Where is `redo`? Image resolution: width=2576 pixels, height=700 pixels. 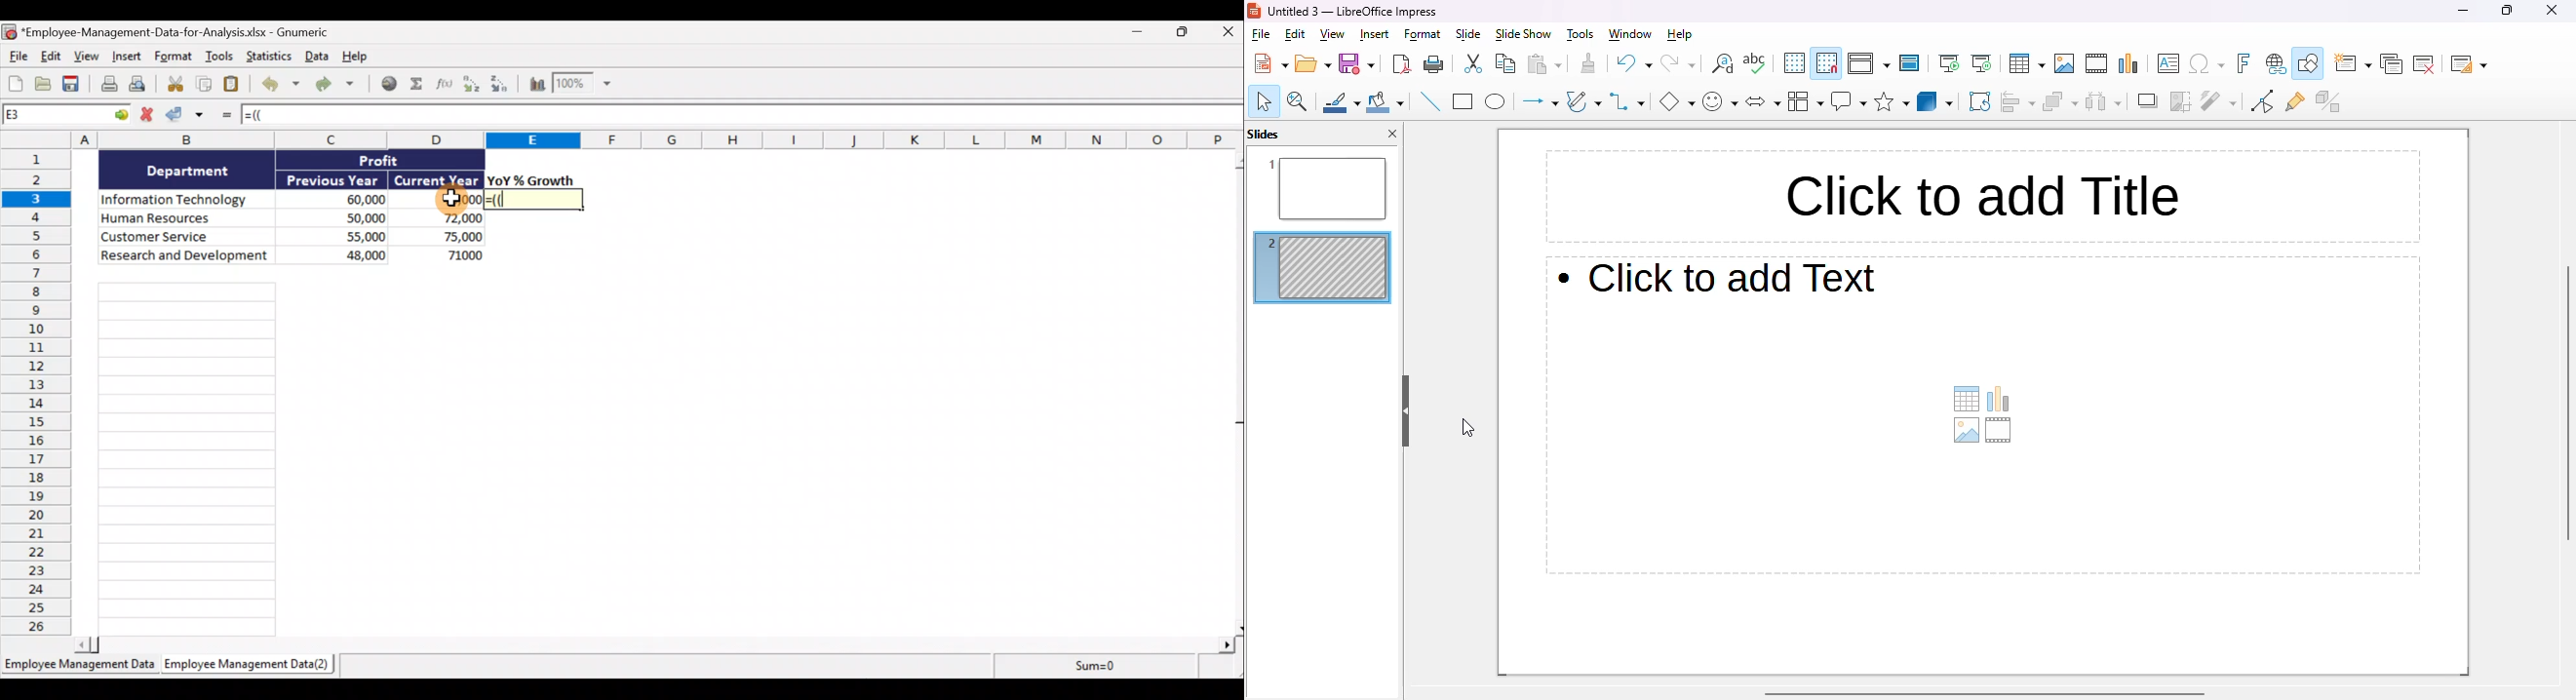
redo is located at coordinates (1677, 63).